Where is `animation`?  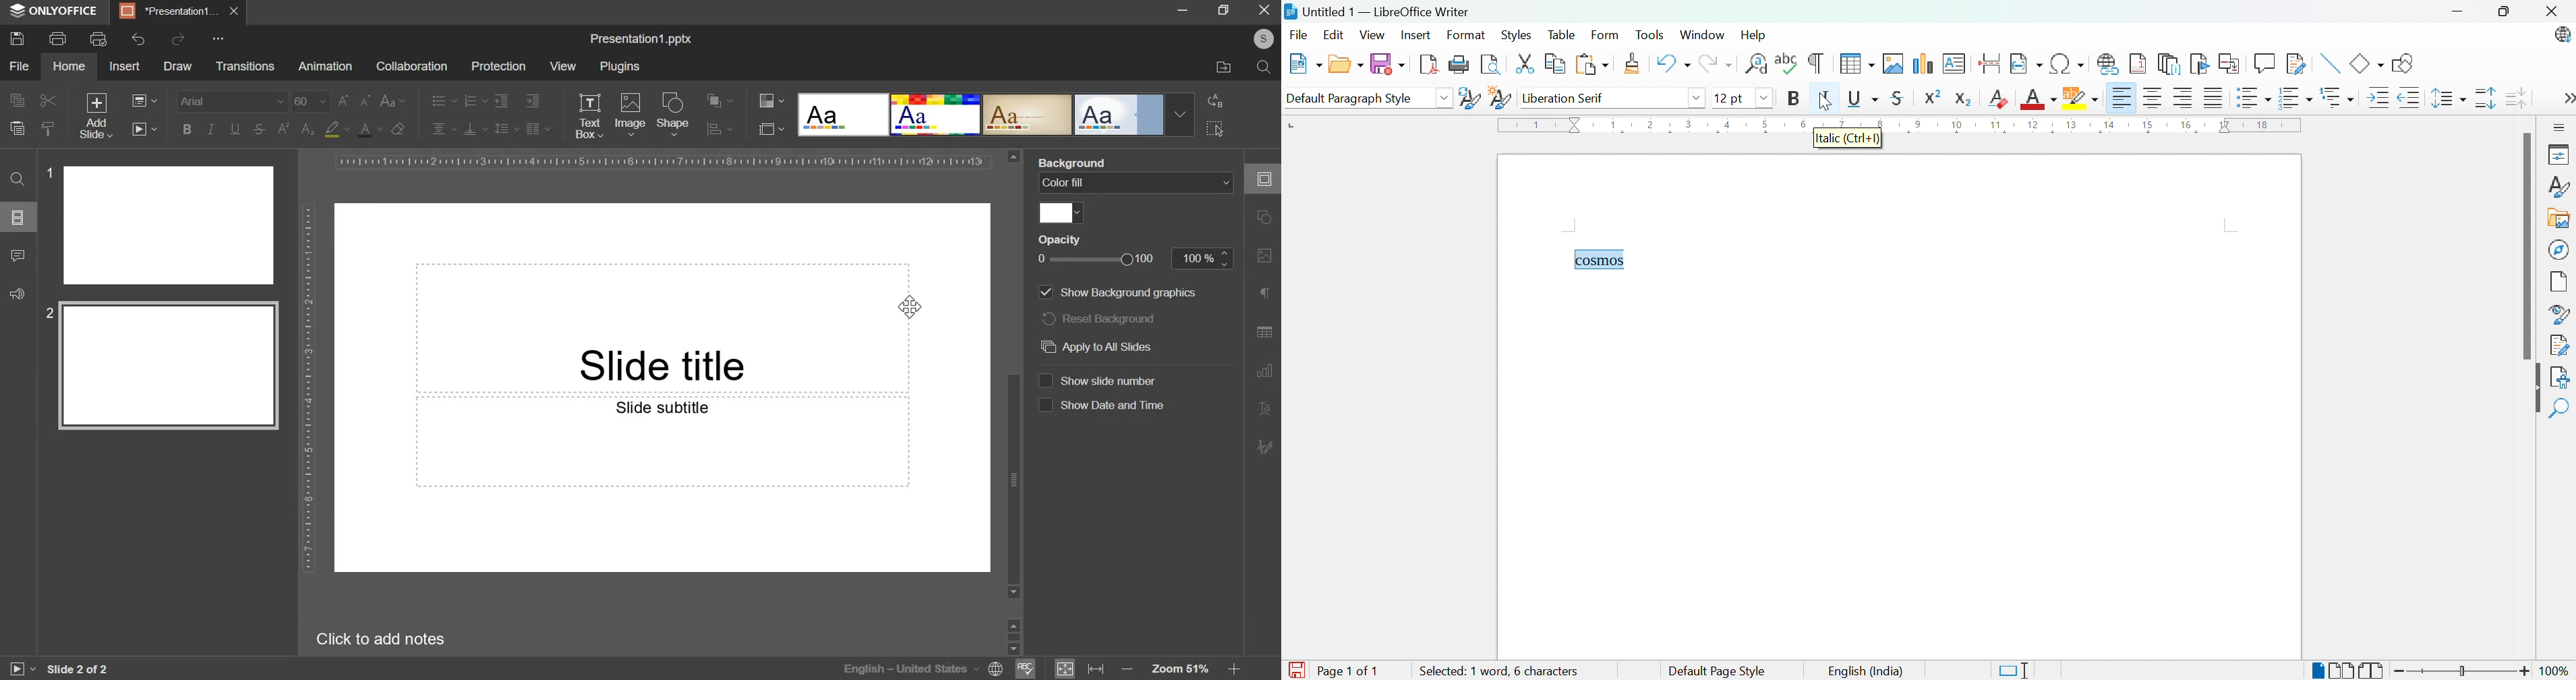 animation is located at coordinates (325, 66).